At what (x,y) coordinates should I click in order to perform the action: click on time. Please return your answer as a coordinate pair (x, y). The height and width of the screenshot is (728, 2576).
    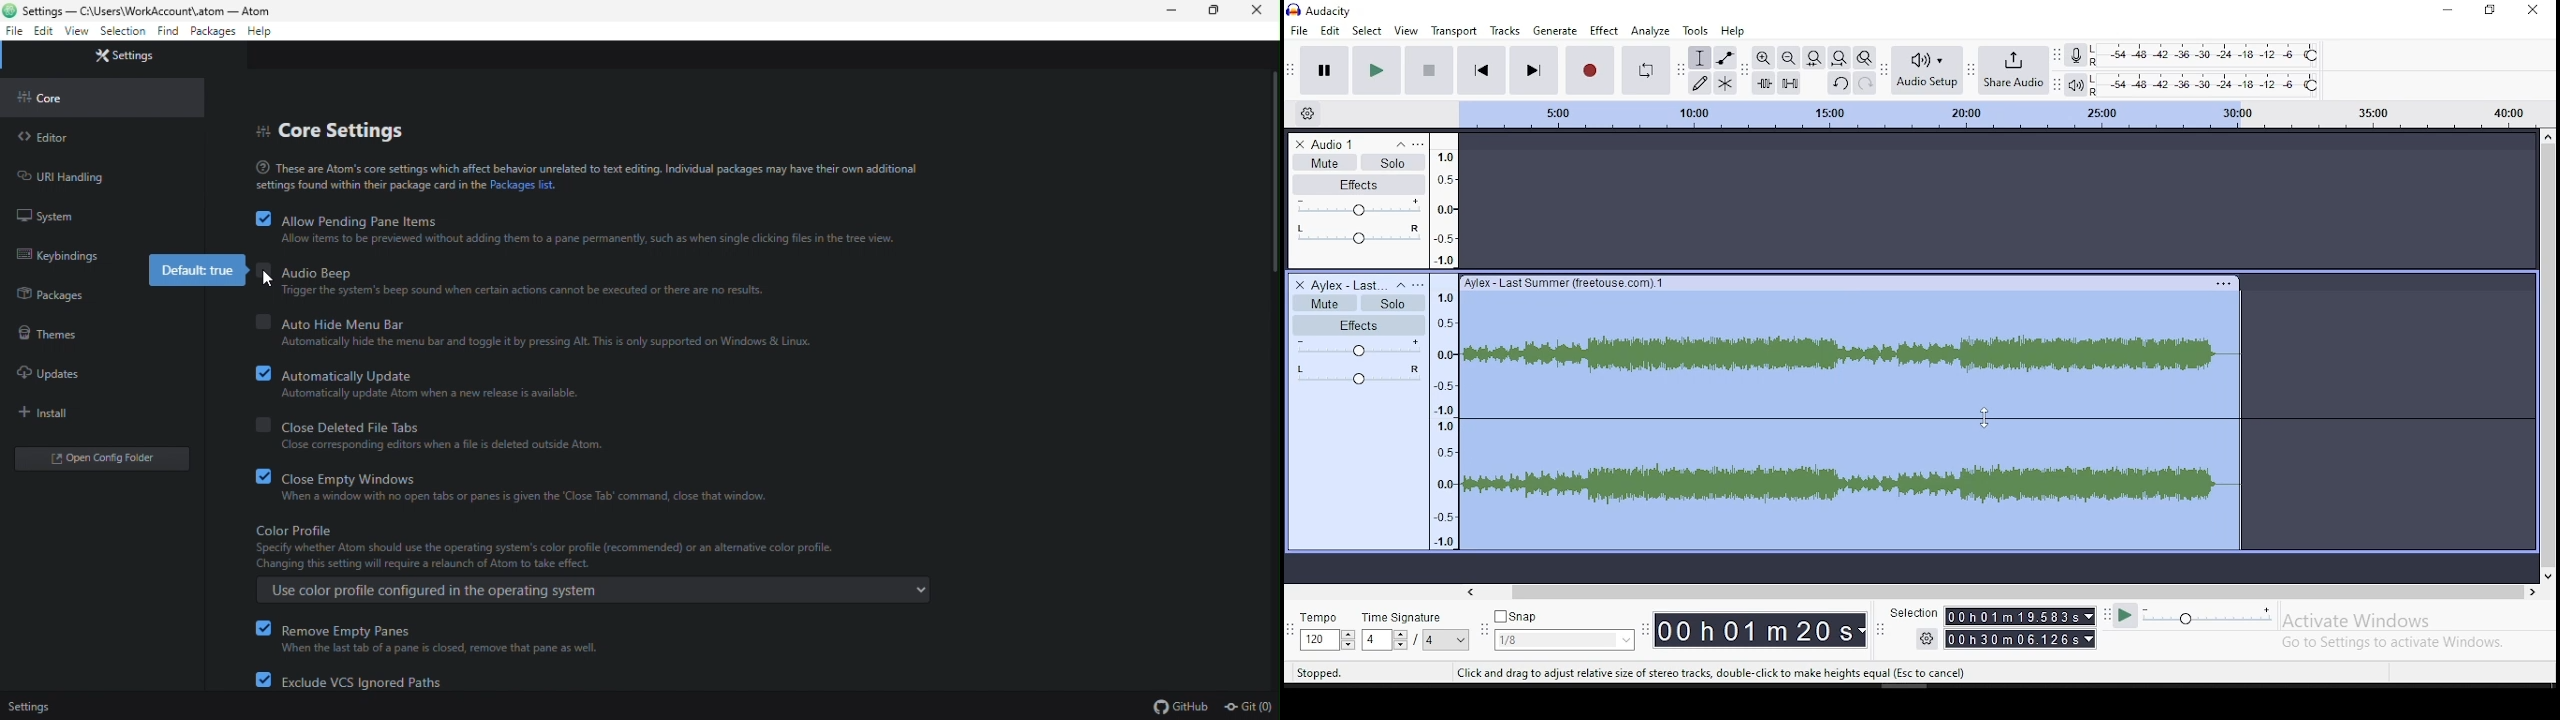
    Looking at the image, I should click on (2020, 629).